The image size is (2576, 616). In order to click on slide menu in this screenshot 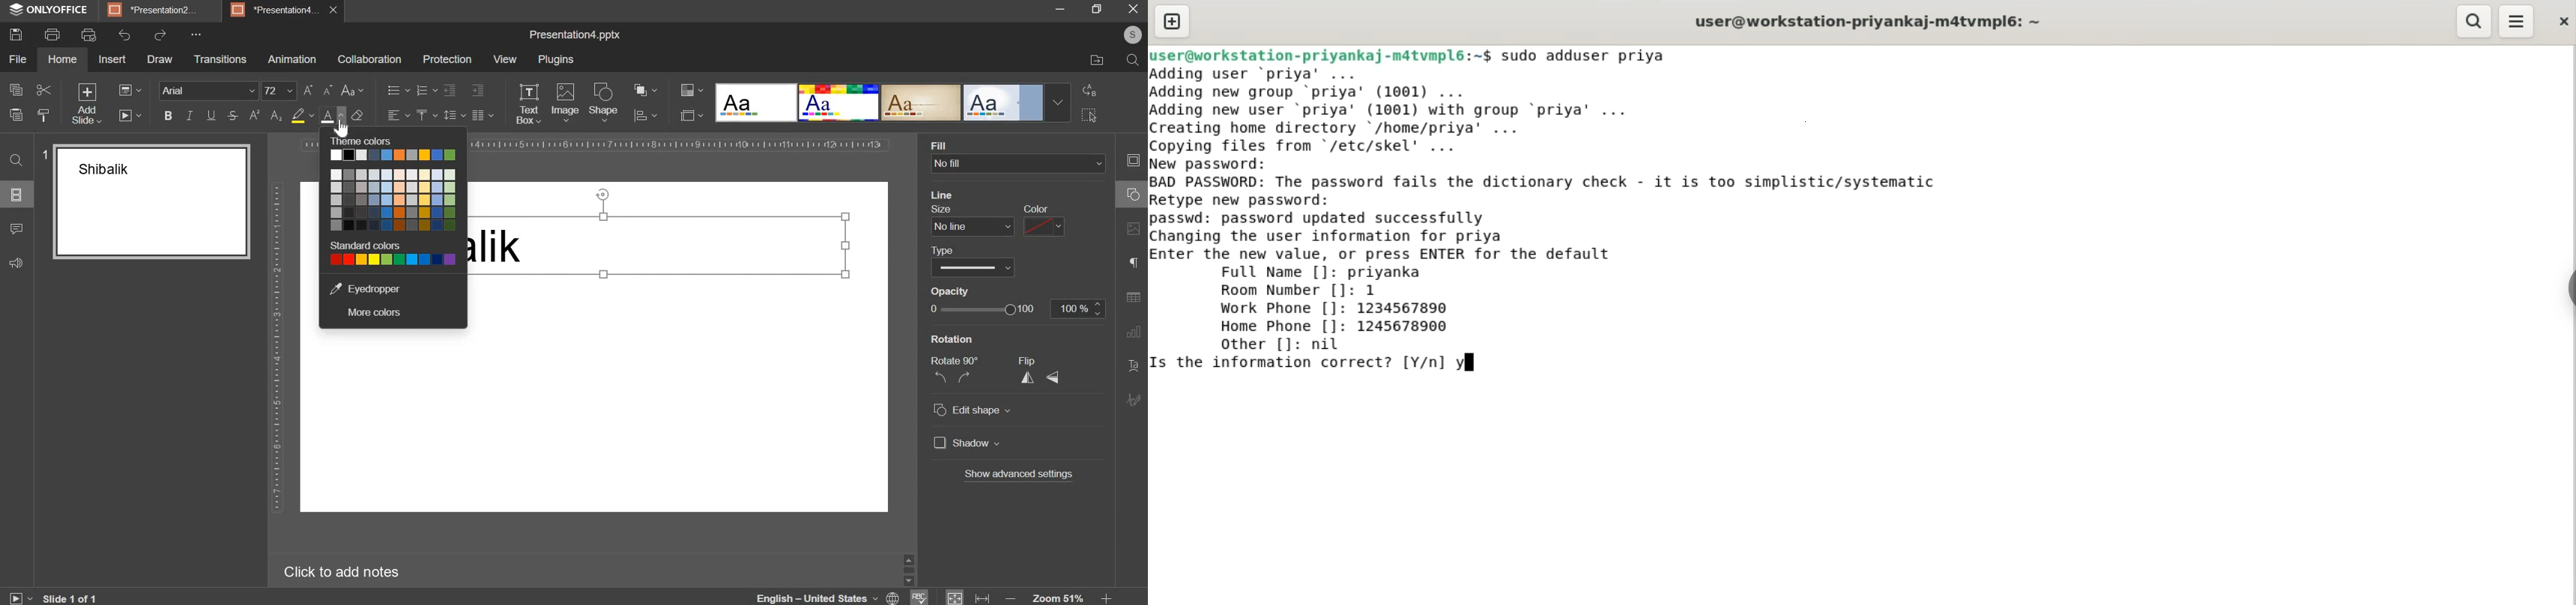, I will do `click(16, 194)`.